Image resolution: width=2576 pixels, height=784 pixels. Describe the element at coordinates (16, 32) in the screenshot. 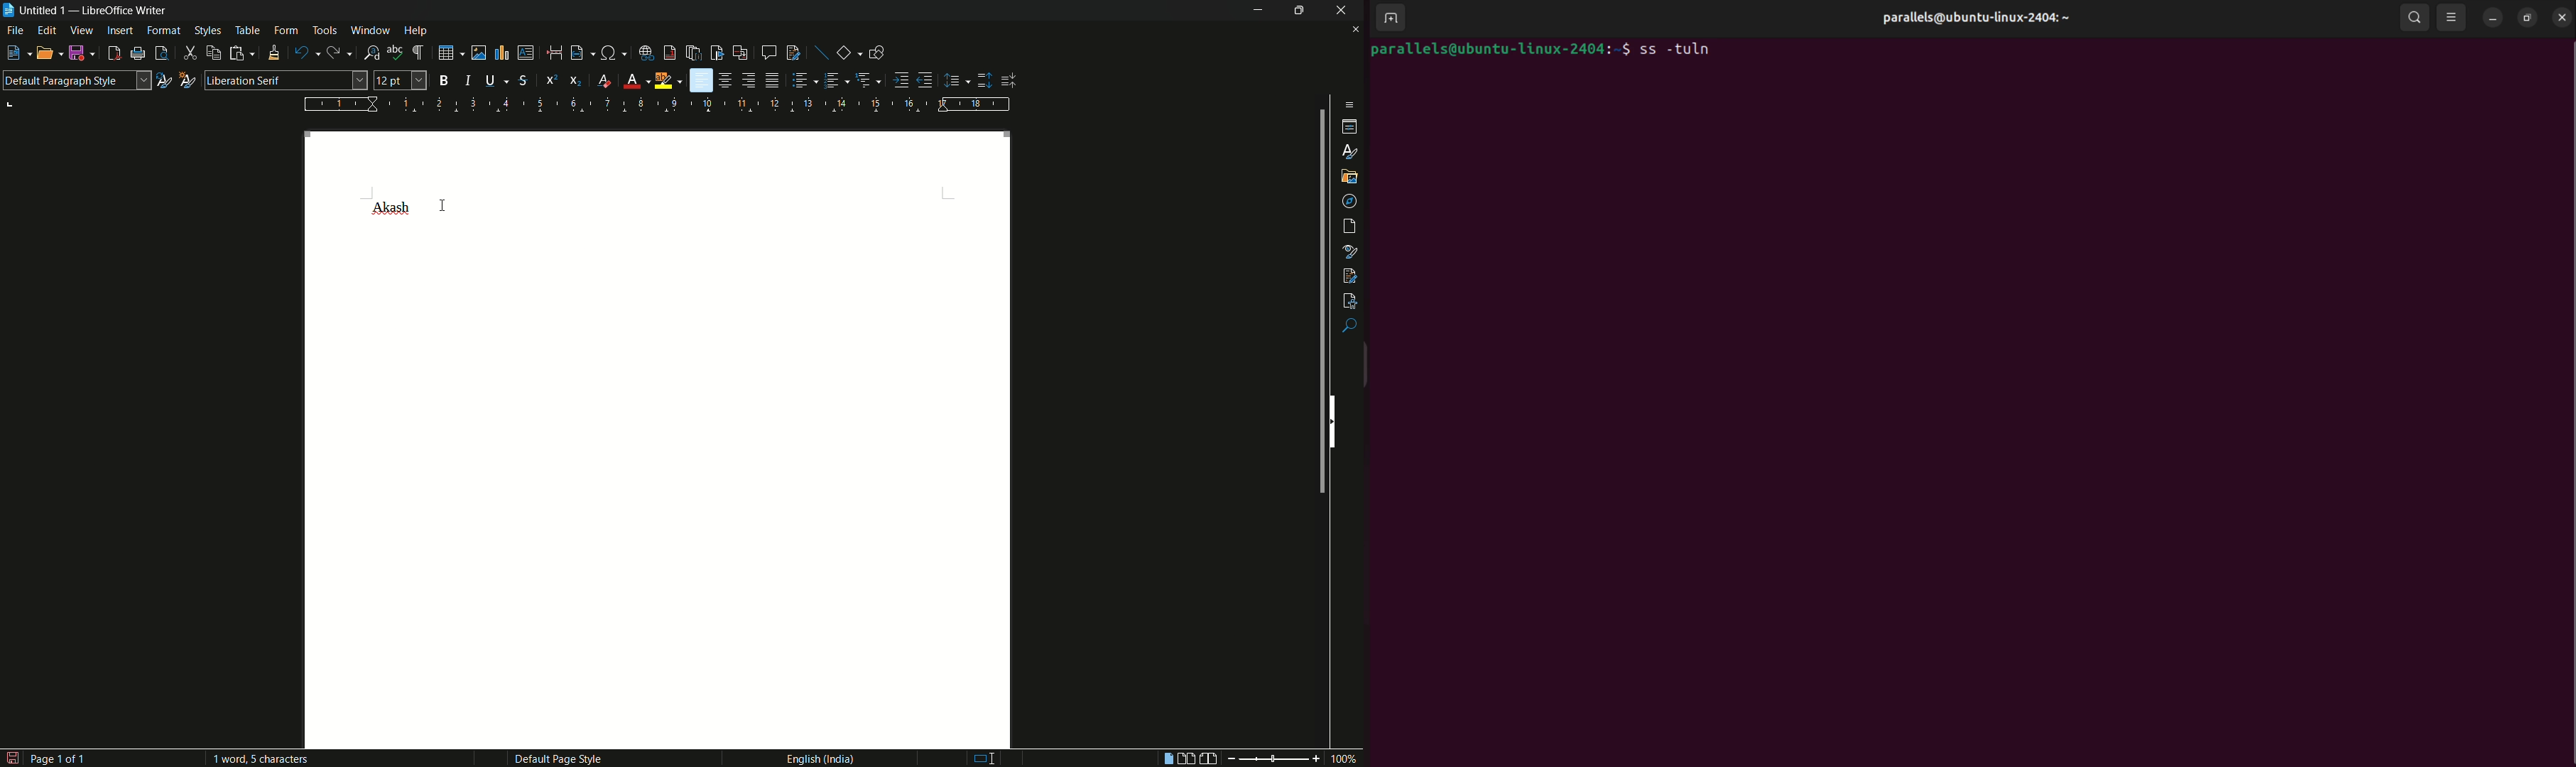

I see `file menu` at that location.